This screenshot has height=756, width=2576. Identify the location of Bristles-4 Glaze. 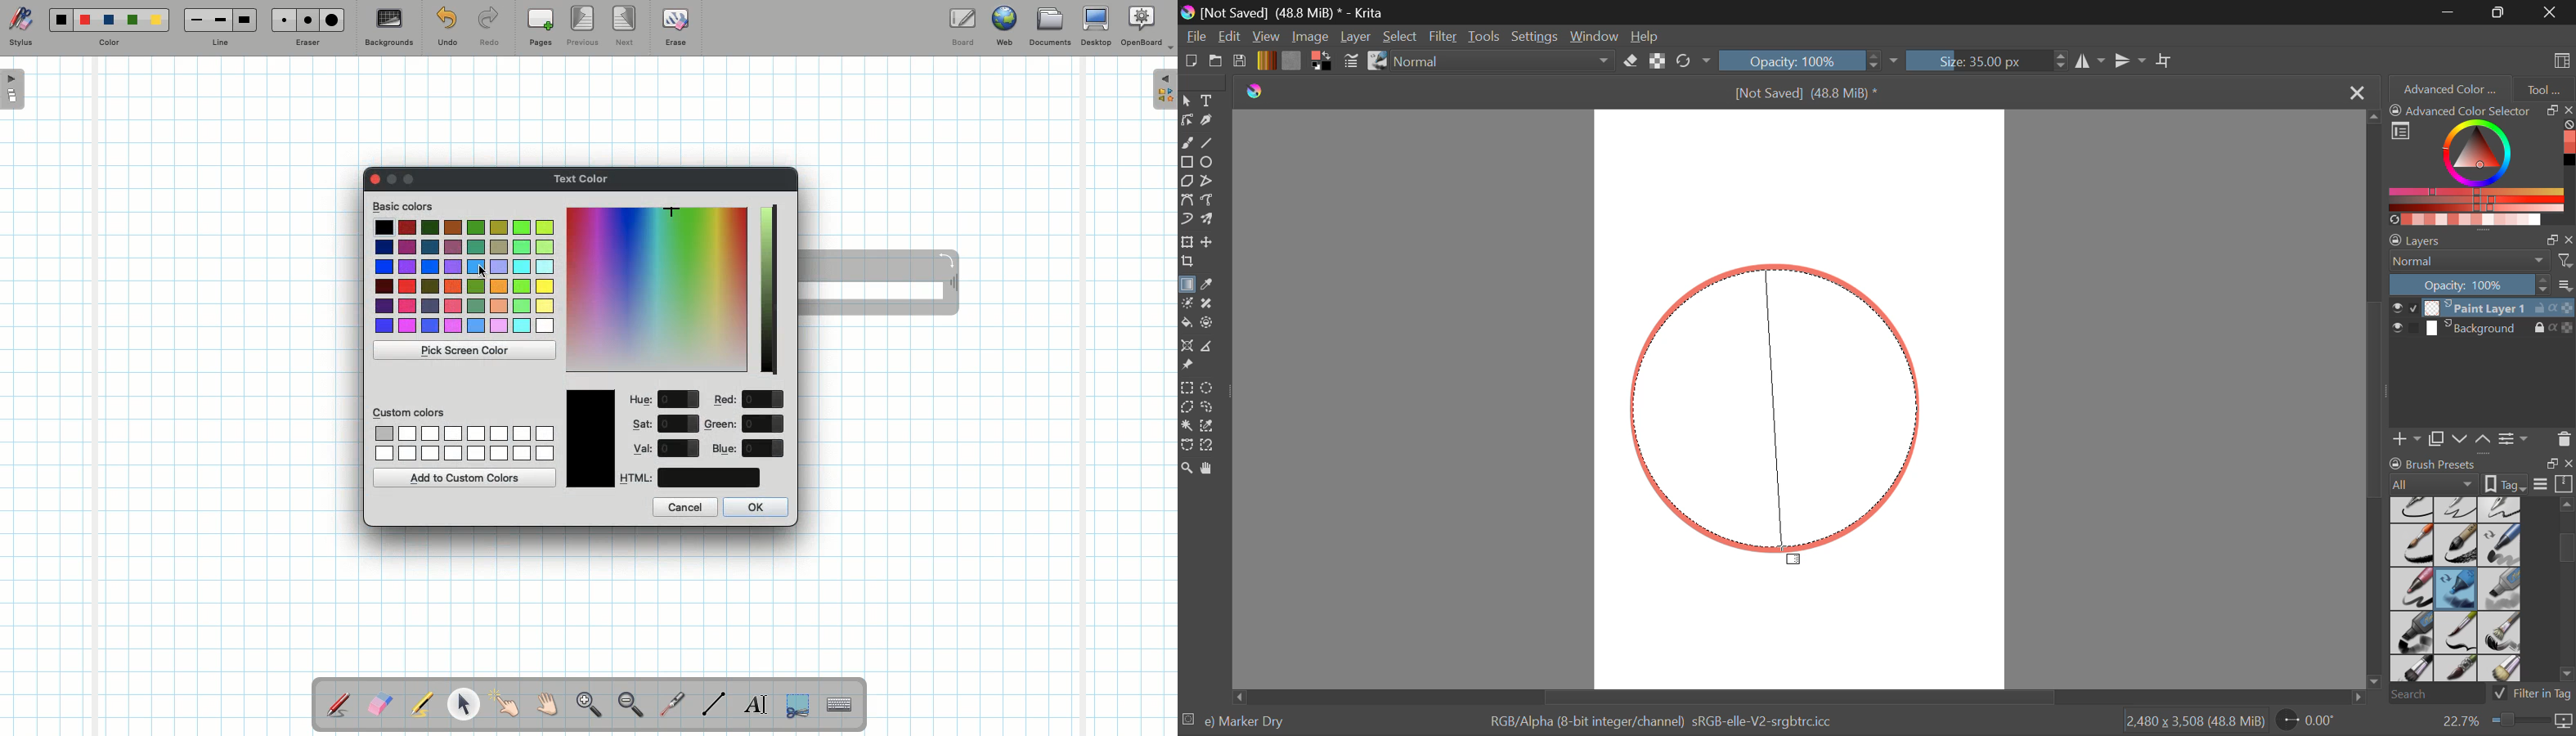
(2459, 670).